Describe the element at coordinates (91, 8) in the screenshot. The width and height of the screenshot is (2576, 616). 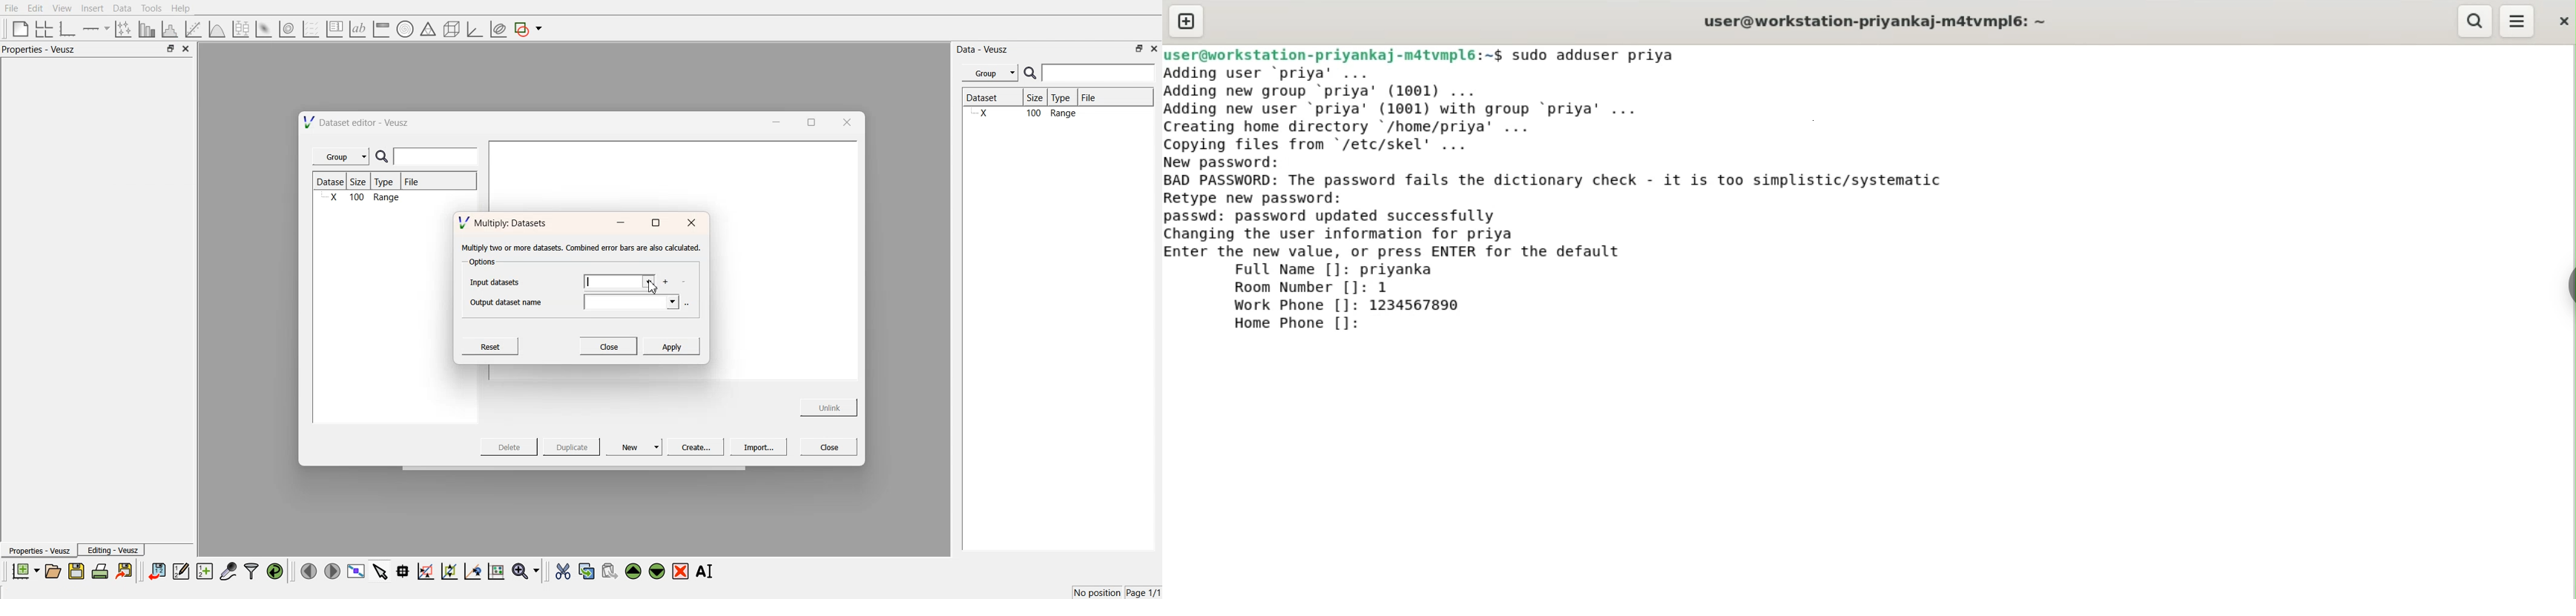
I see `Insert` at that location.